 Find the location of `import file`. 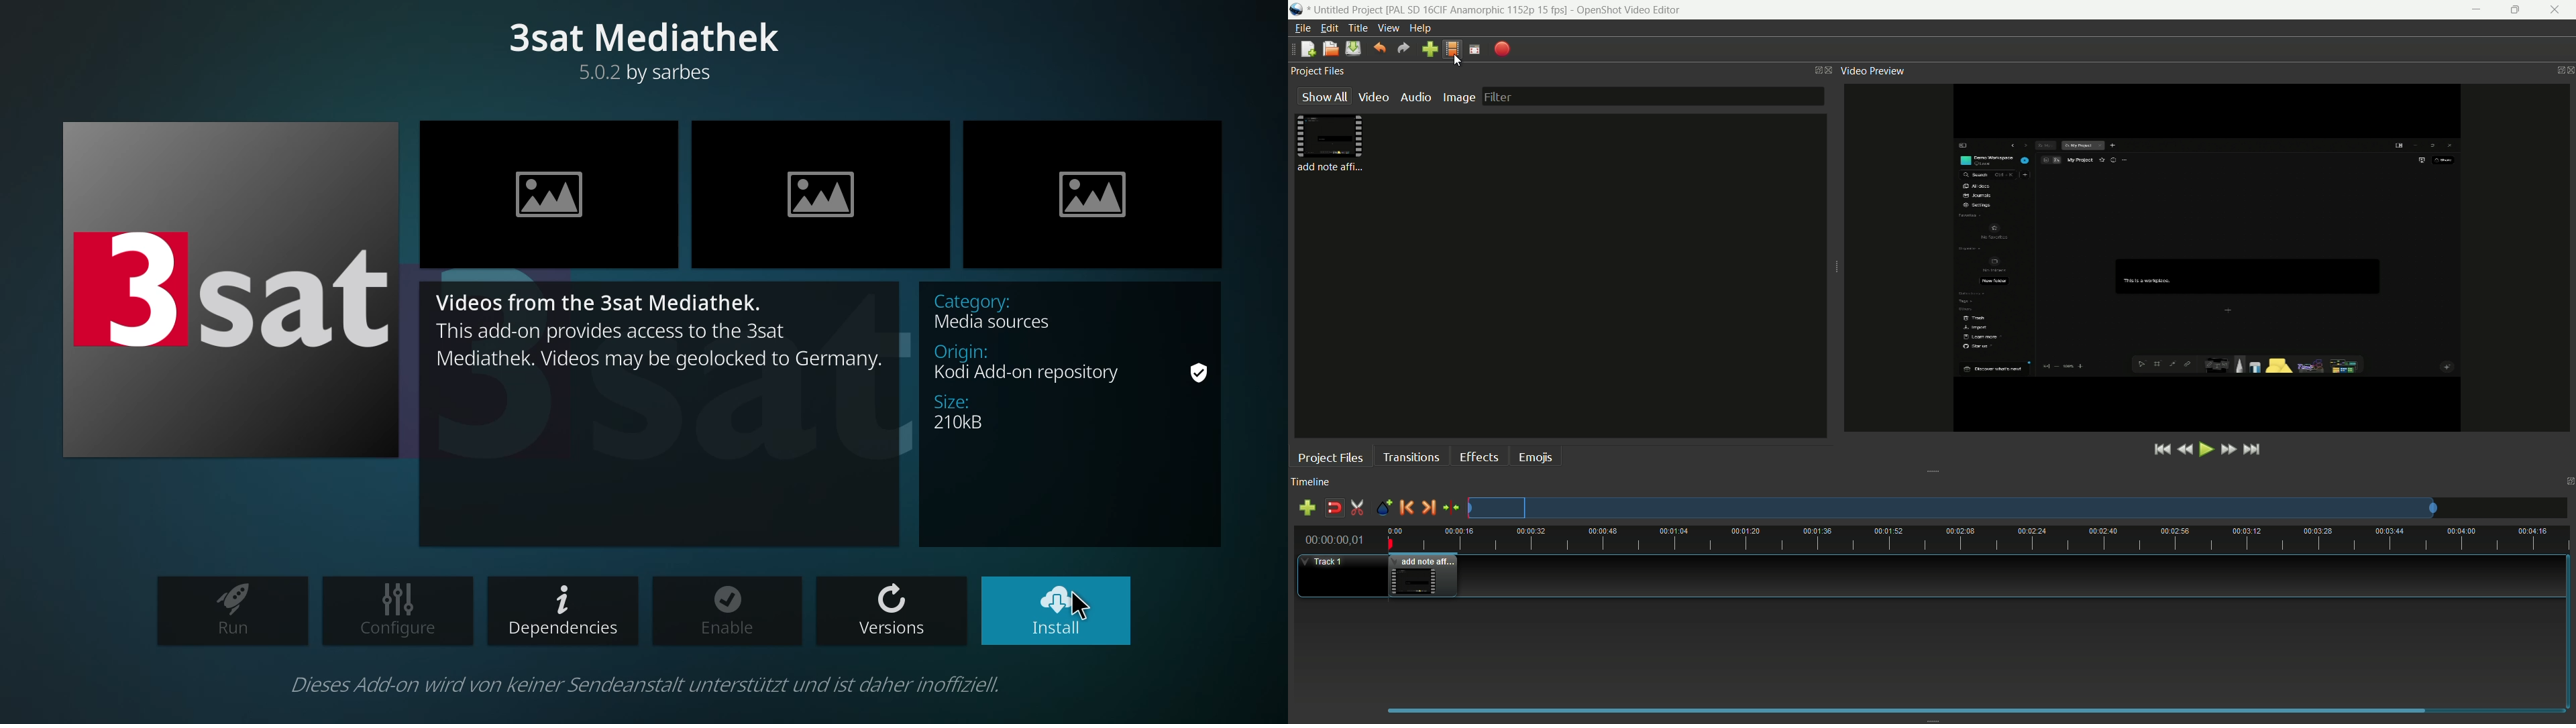

import file is located at coordinates (1430, 49).